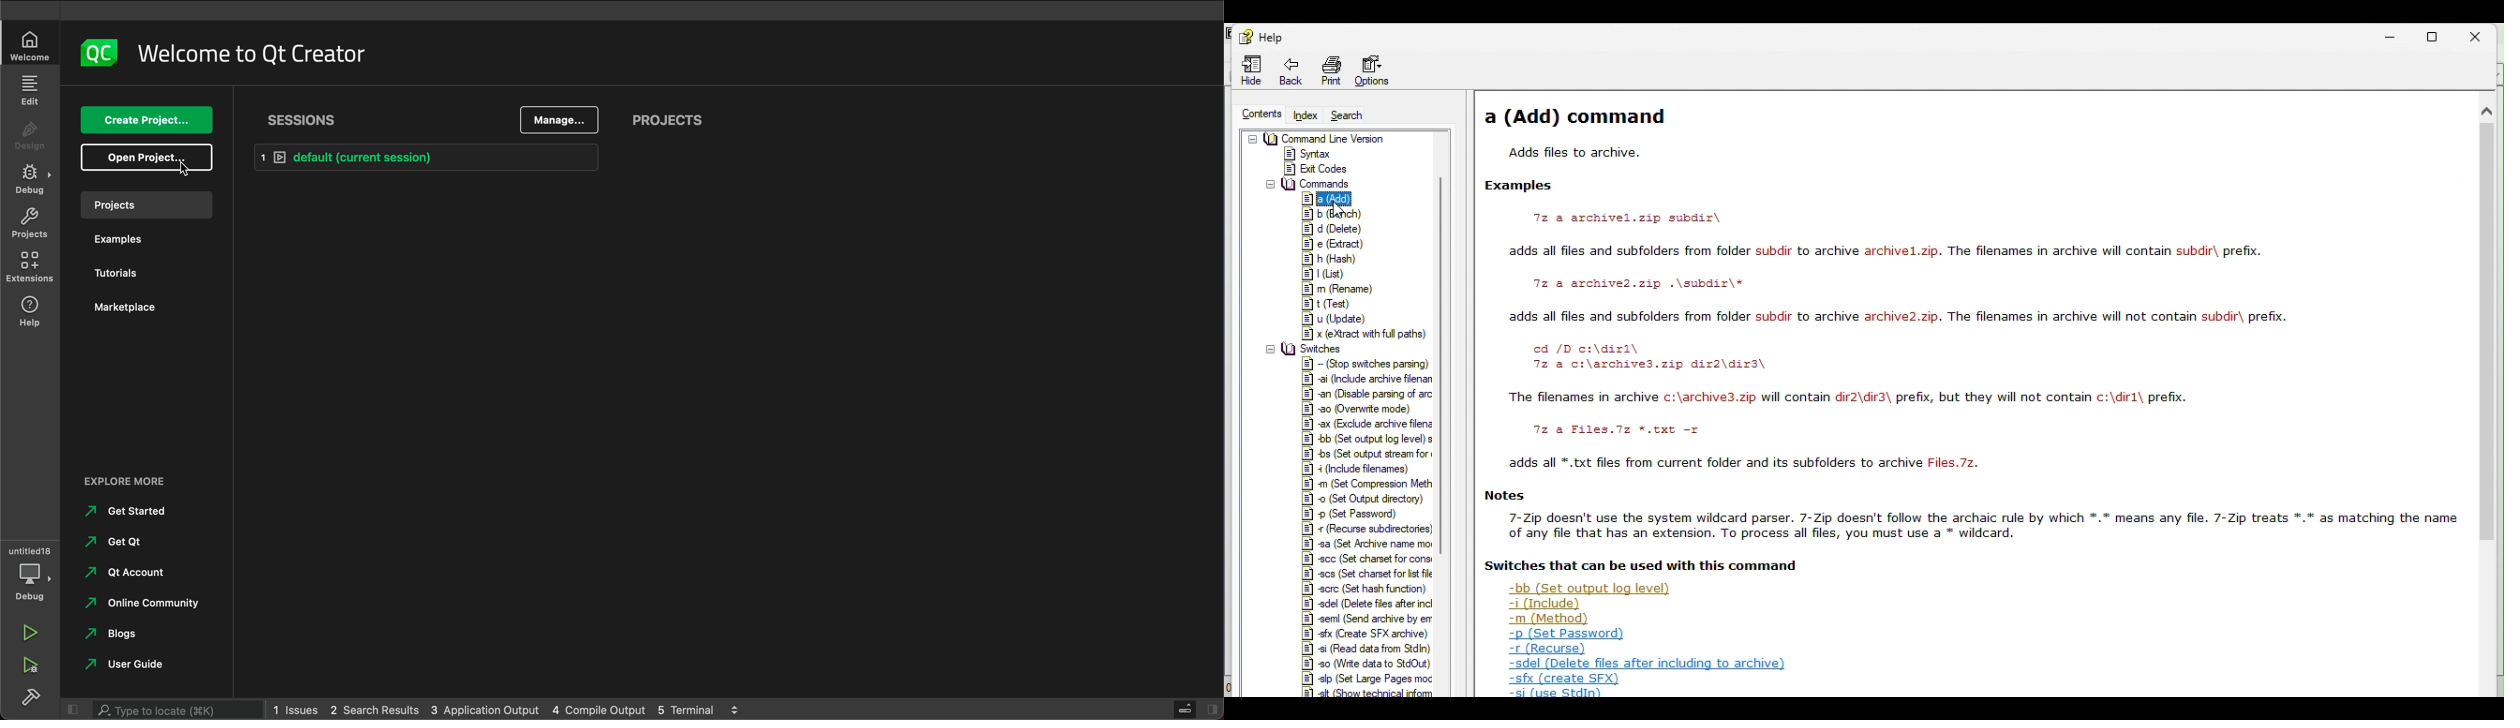 The width and height of the screenshot is (2520, 728). Describe the element at coordinates (29, 550) in the screenshot. I see `untitled` at that location.